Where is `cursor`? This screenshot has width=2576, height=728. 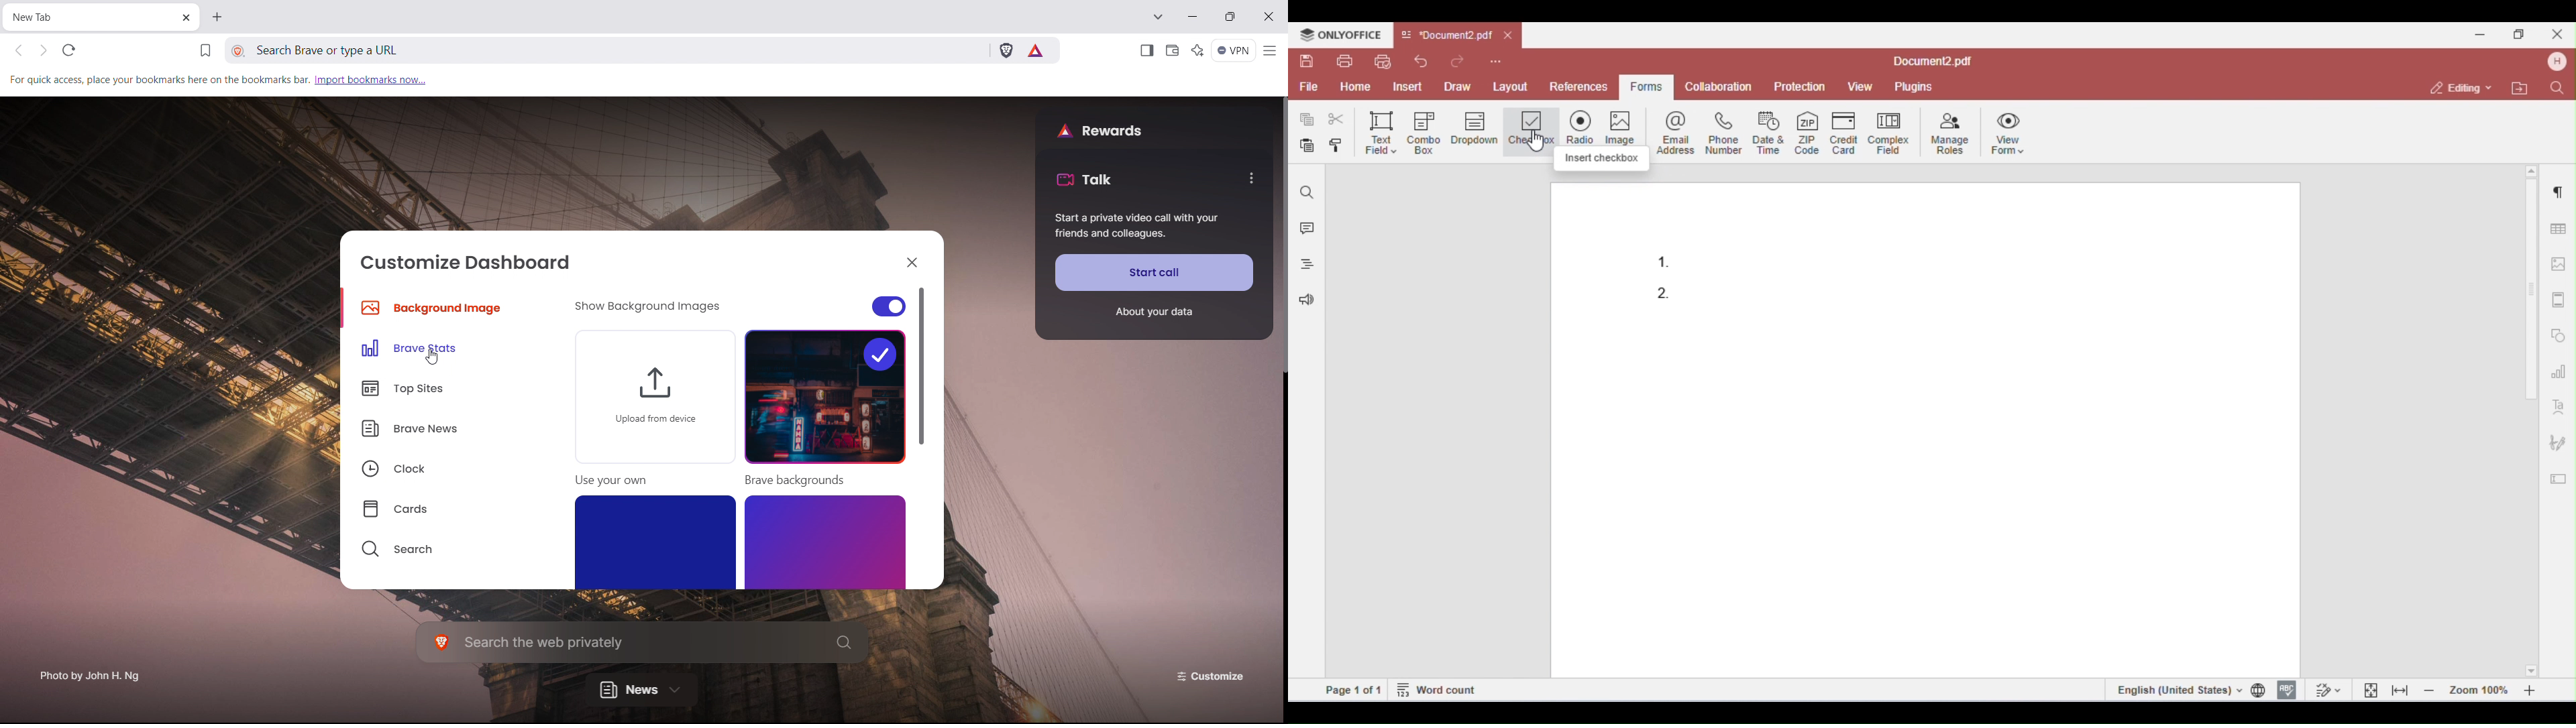 cursor is located at coordinates (432, 356).